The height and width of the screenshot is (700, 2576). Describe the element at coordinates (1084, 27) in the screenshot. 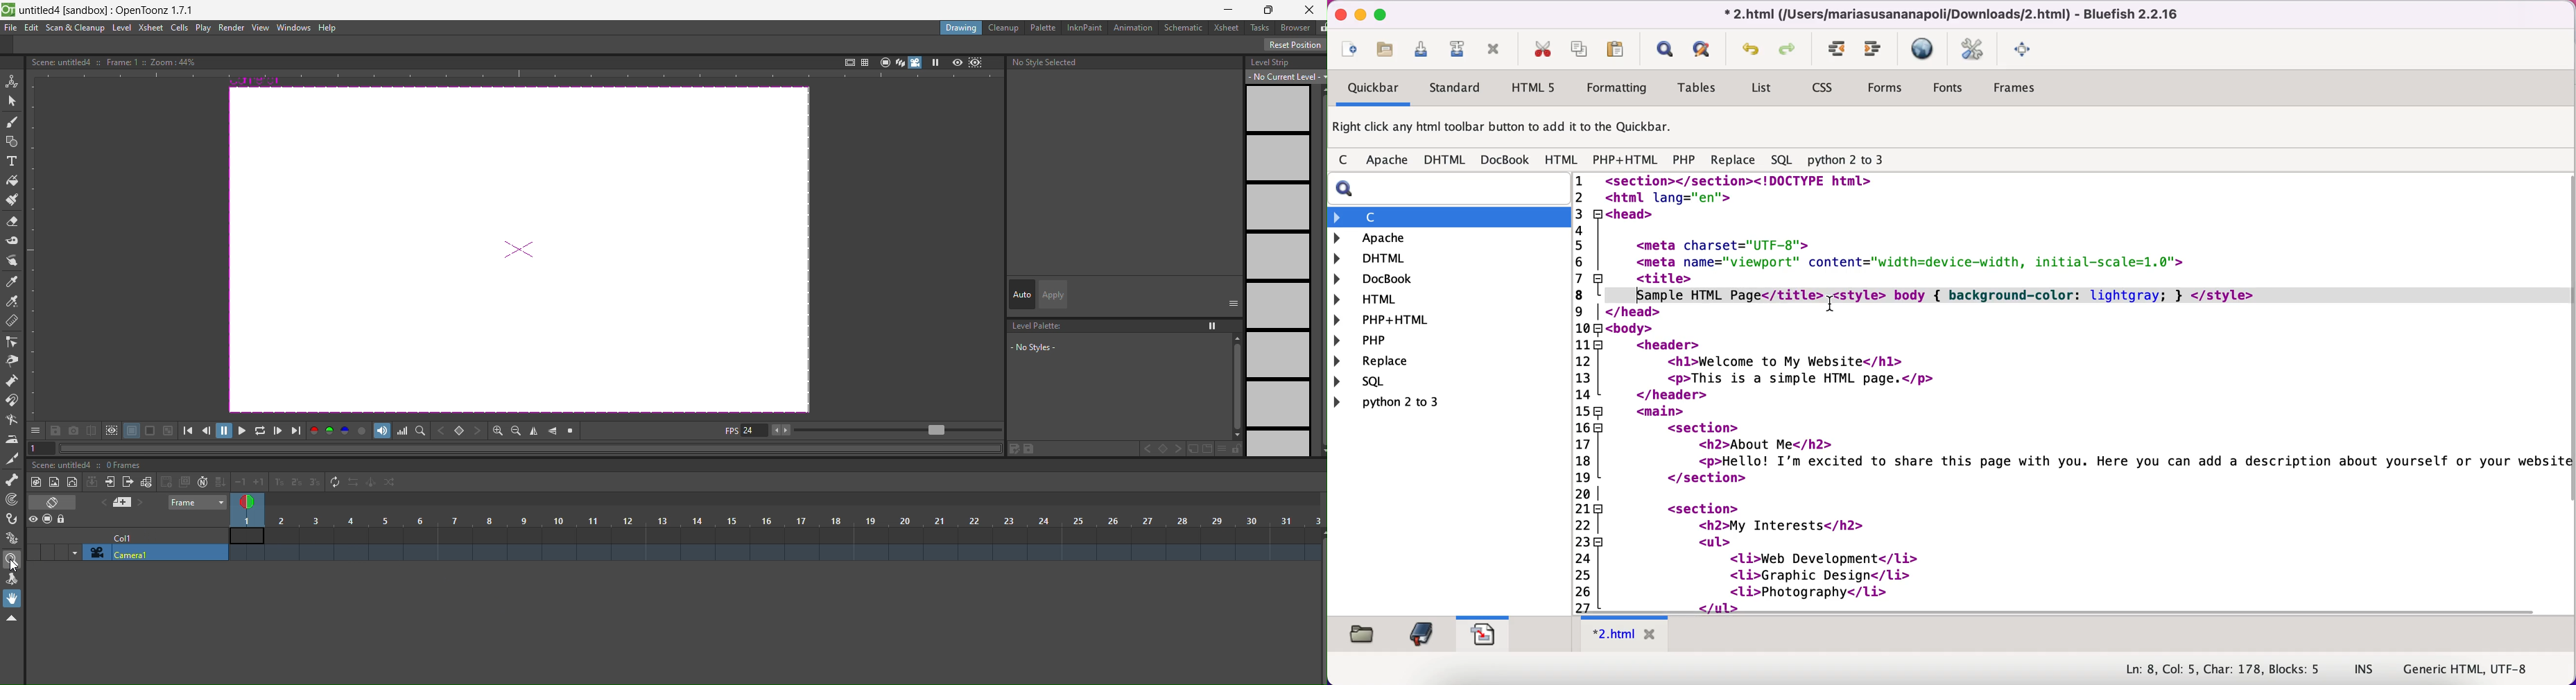

I see `inknpaint` at that location.